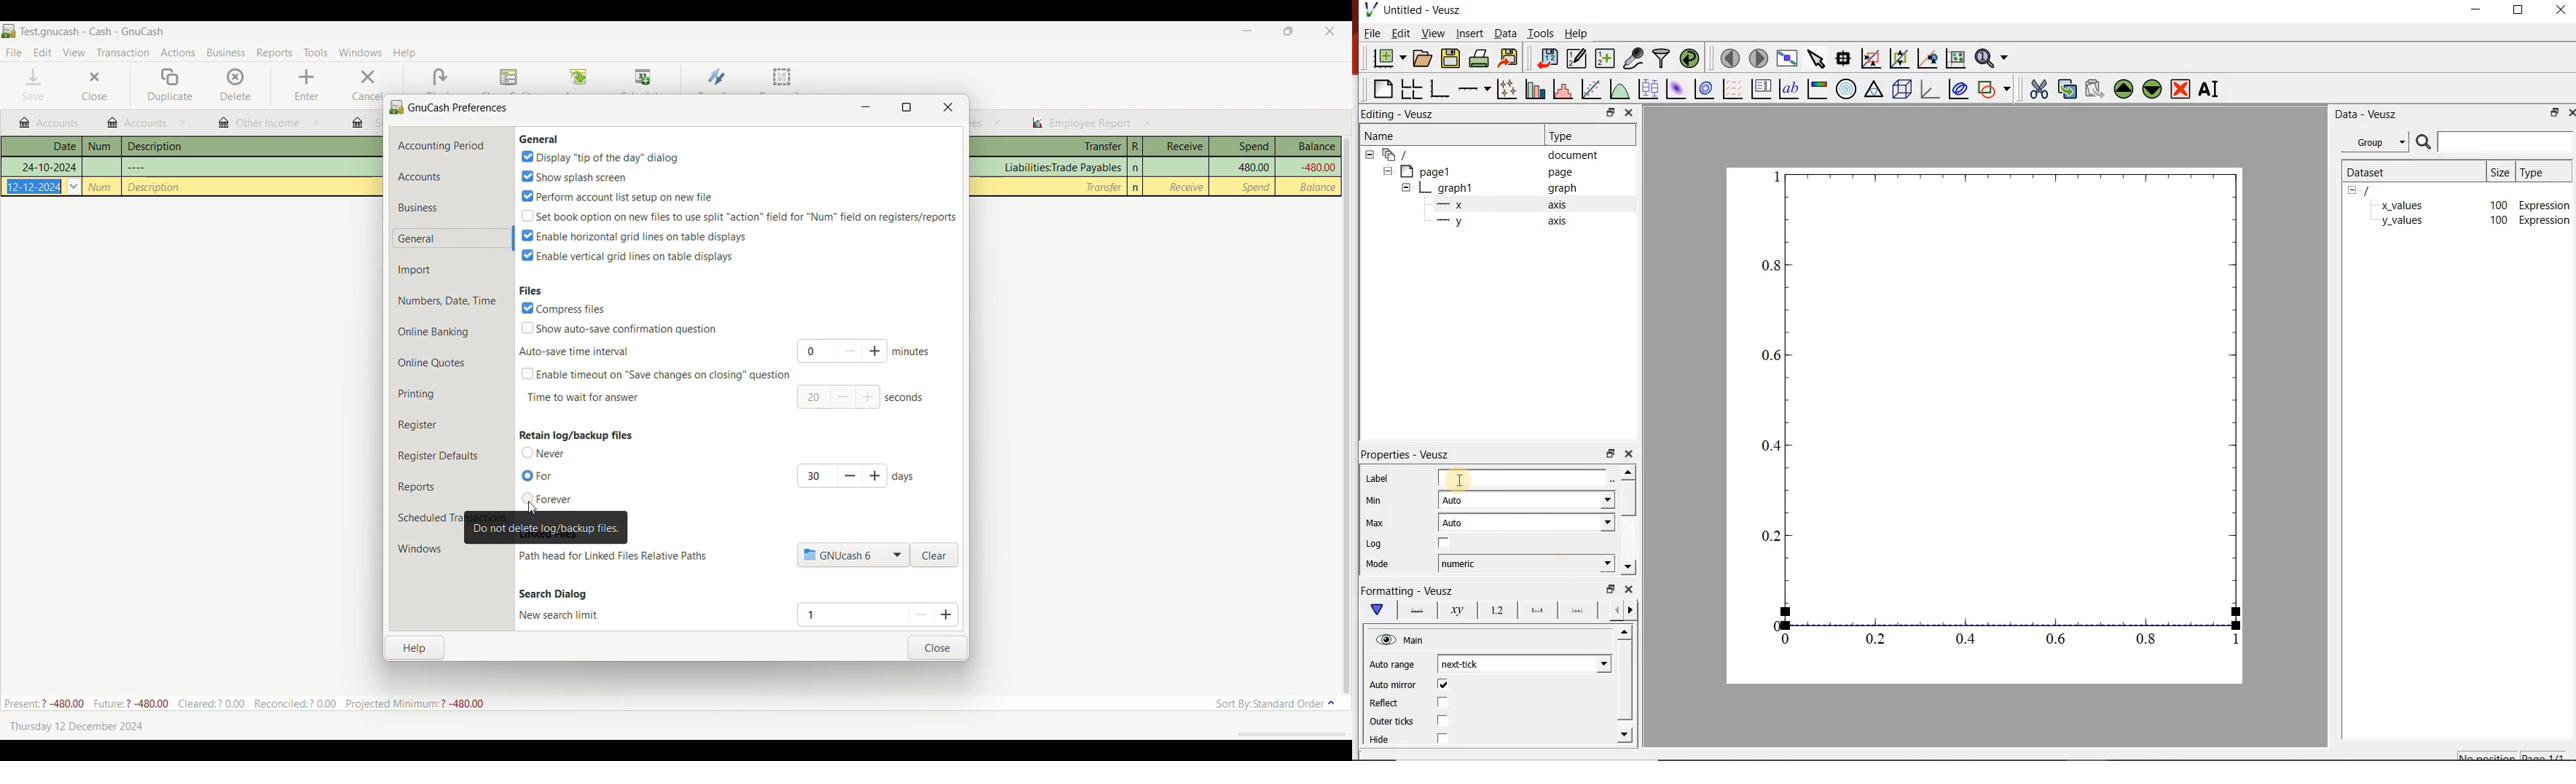  I want to click on Section sub-title, so click(573, 352).